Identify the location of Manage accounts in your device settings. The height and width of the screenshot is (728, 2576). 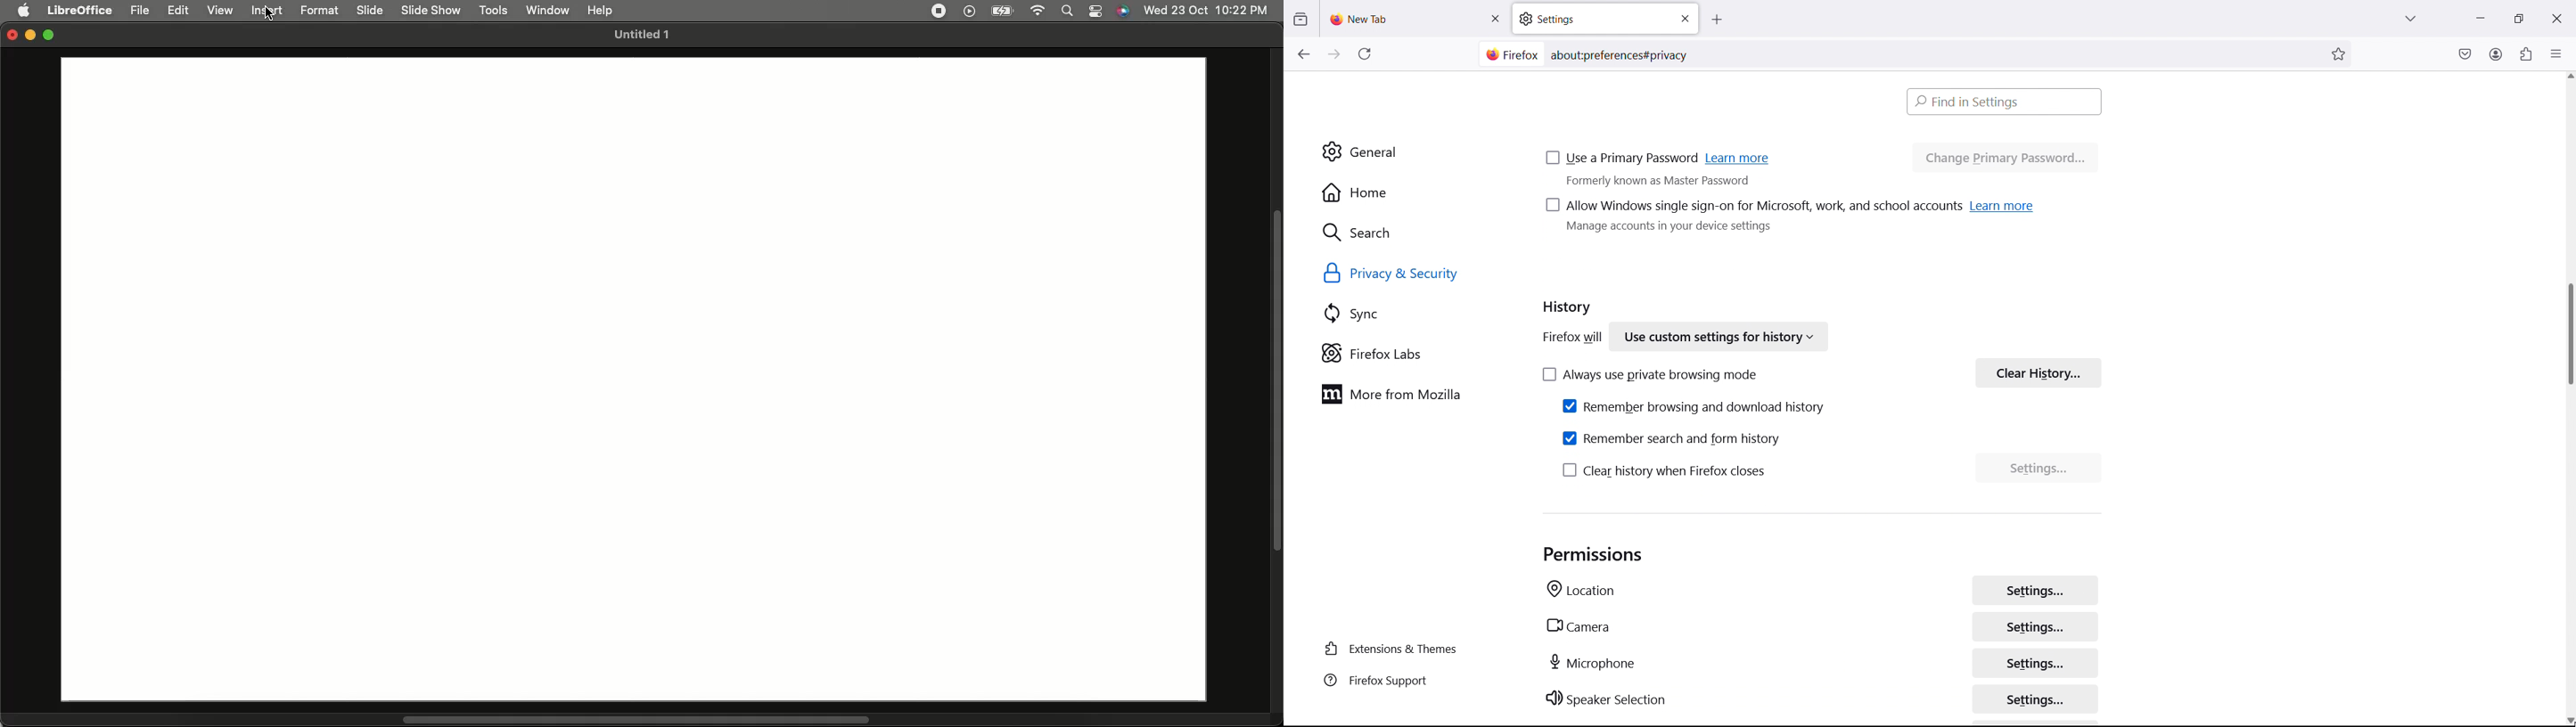
(1673, 230).